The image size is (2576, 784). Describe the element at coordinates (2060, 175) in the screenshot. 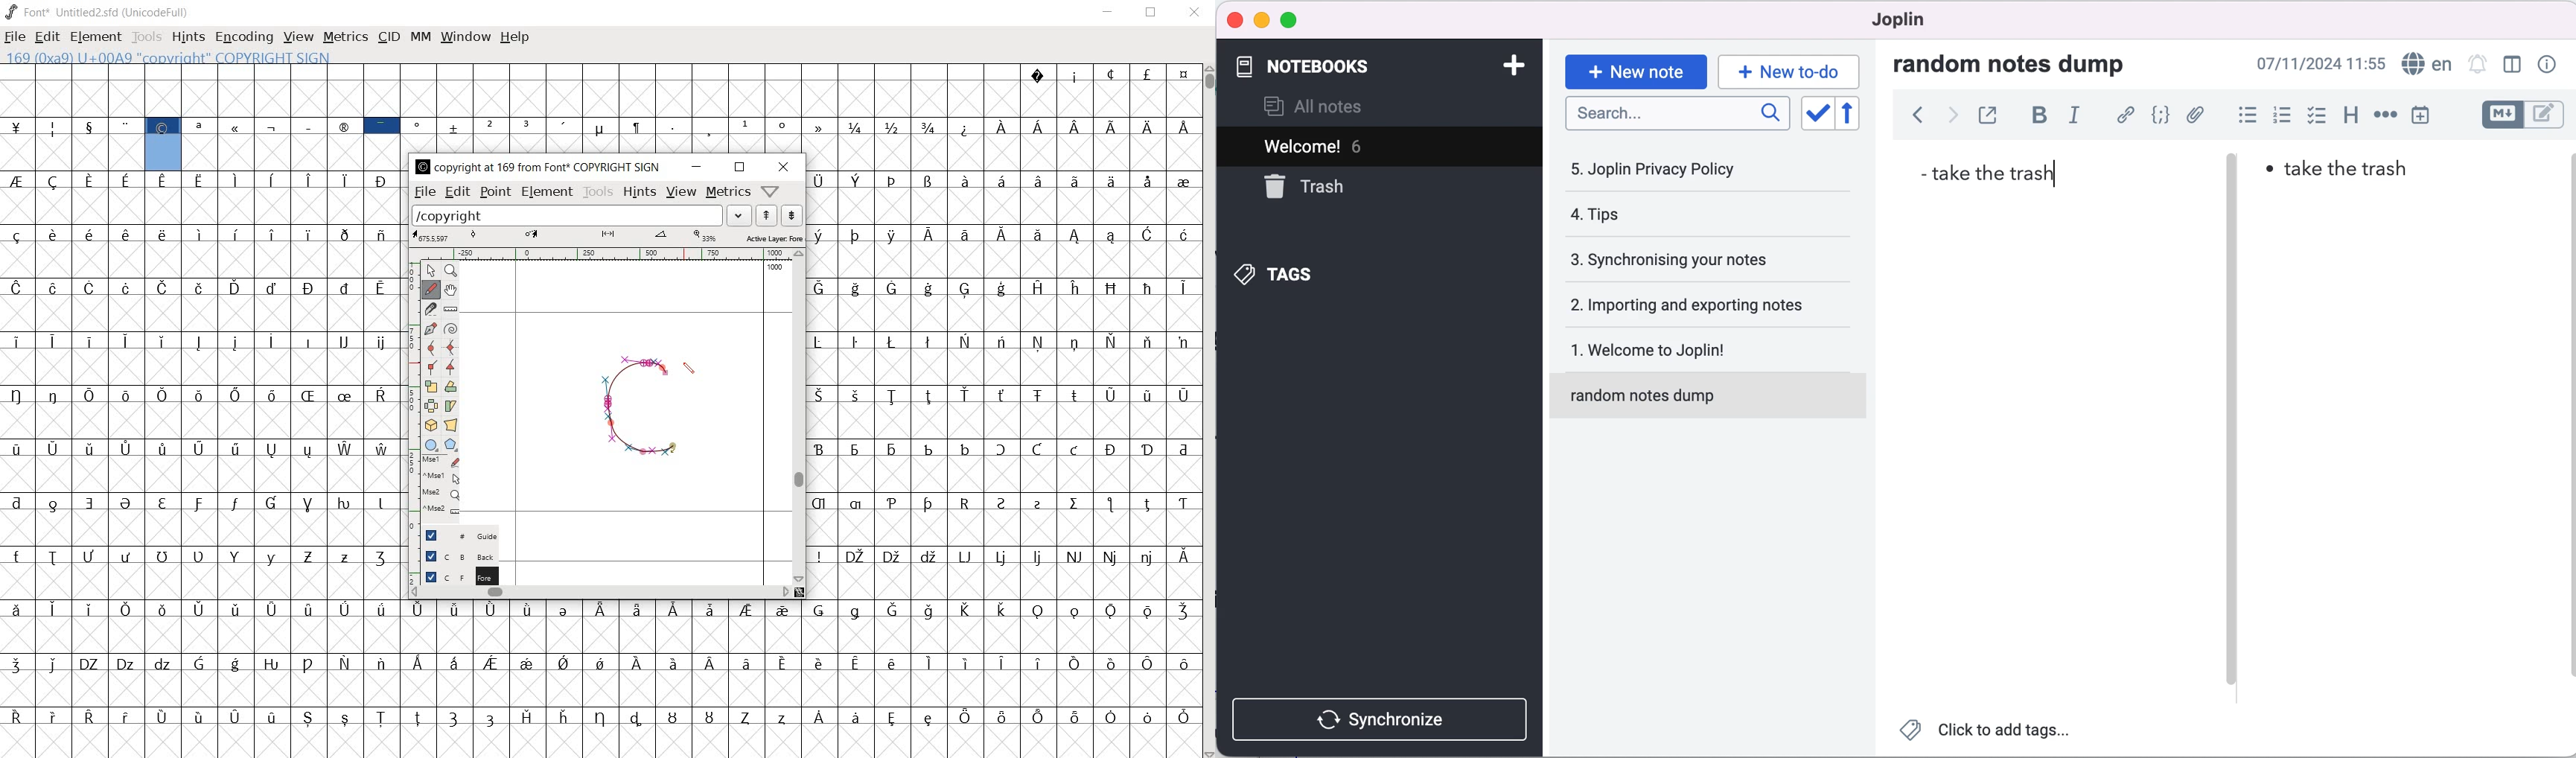

I see `cursor` at that location.